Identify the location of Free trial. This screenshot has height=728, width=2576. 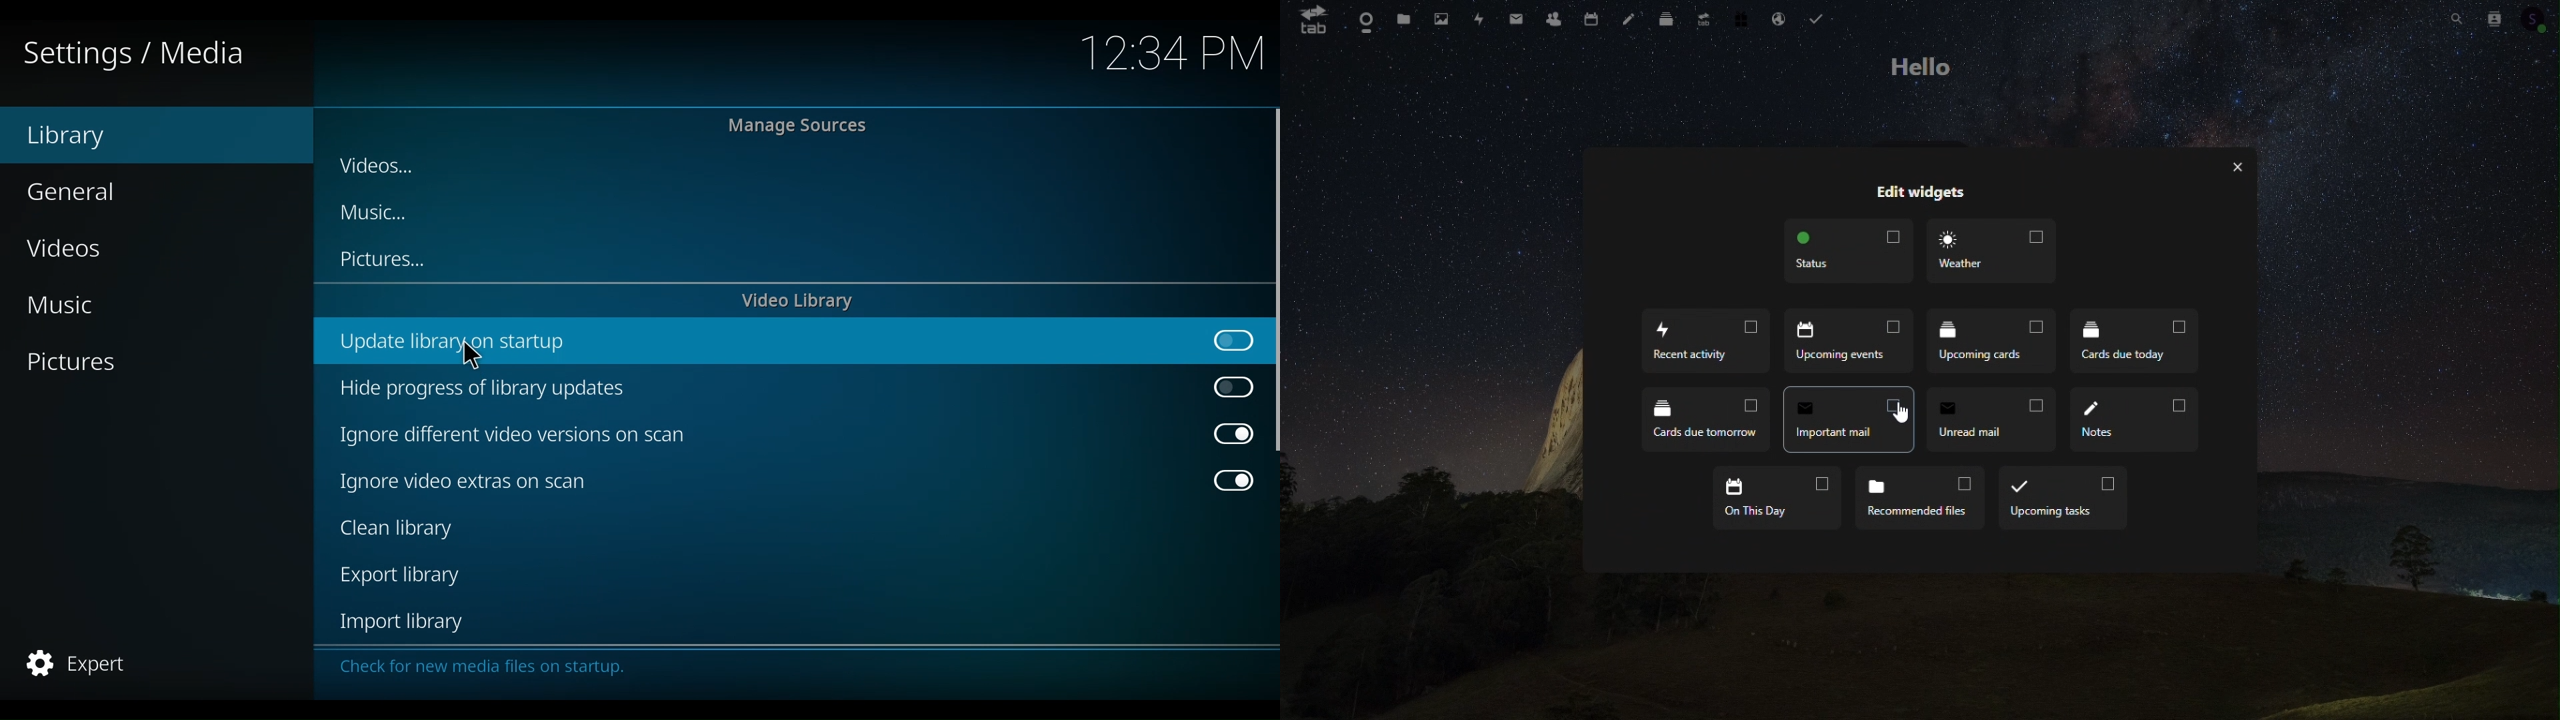
(1736, 18).